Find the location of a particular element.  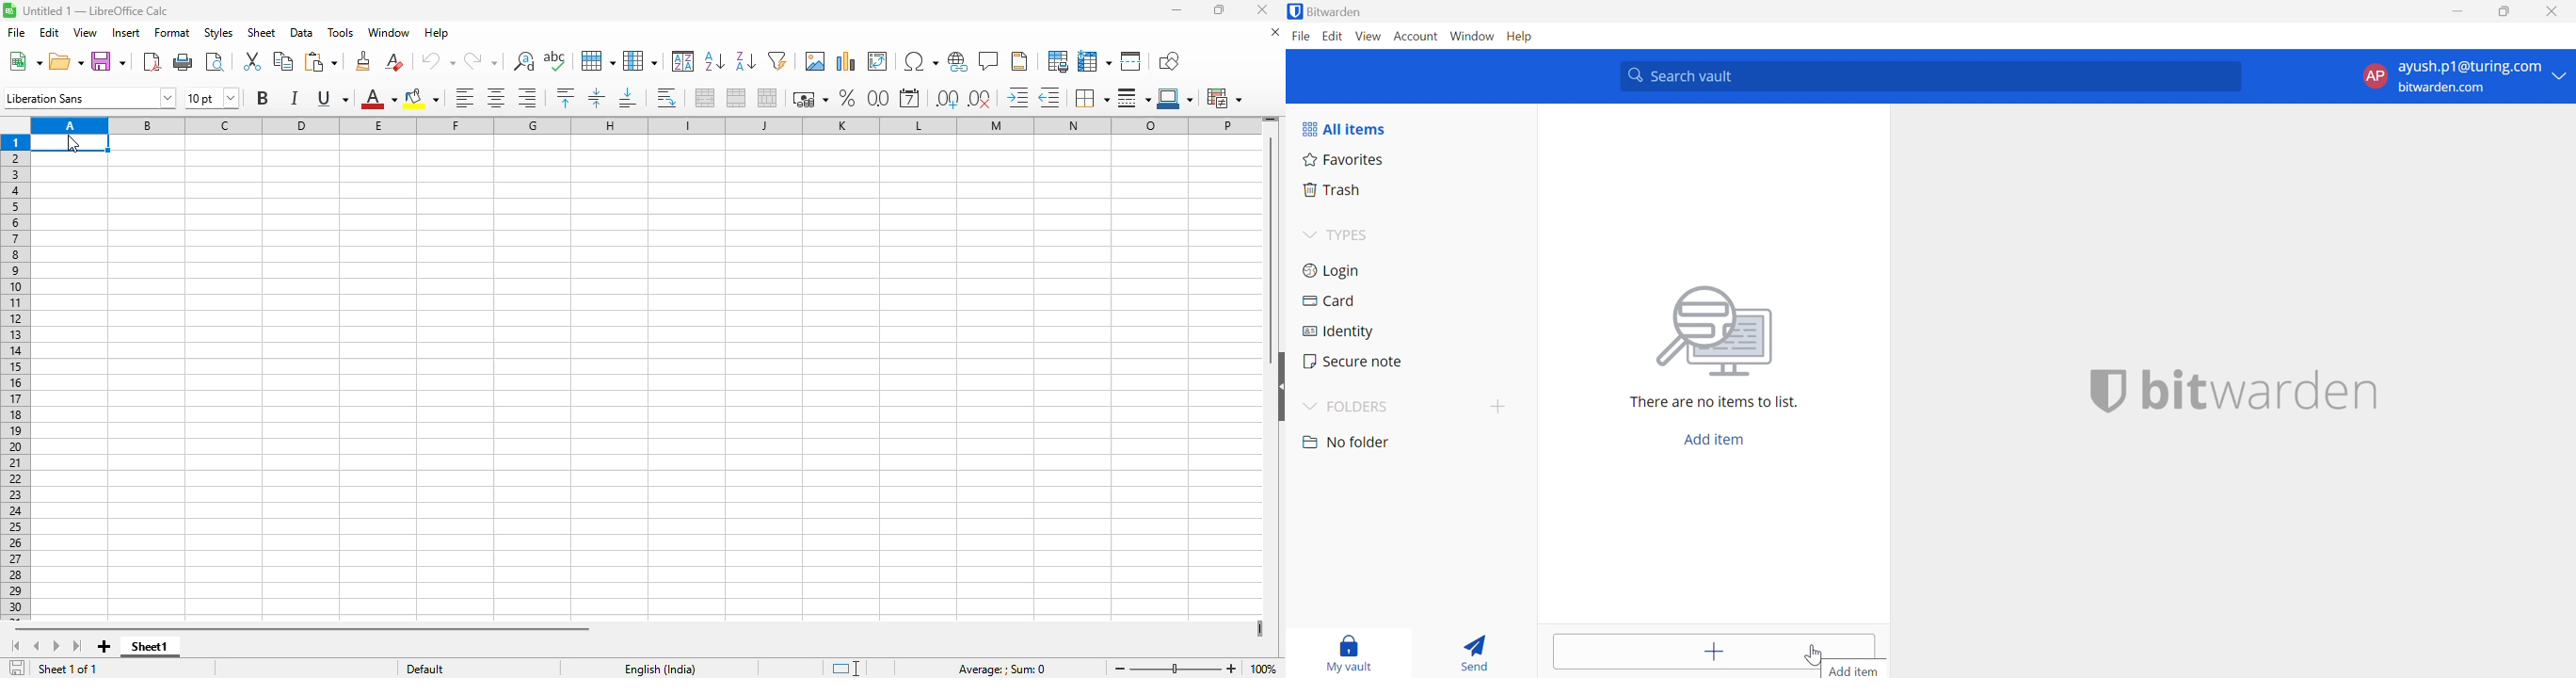

redo is located at coordinates (481, 61).